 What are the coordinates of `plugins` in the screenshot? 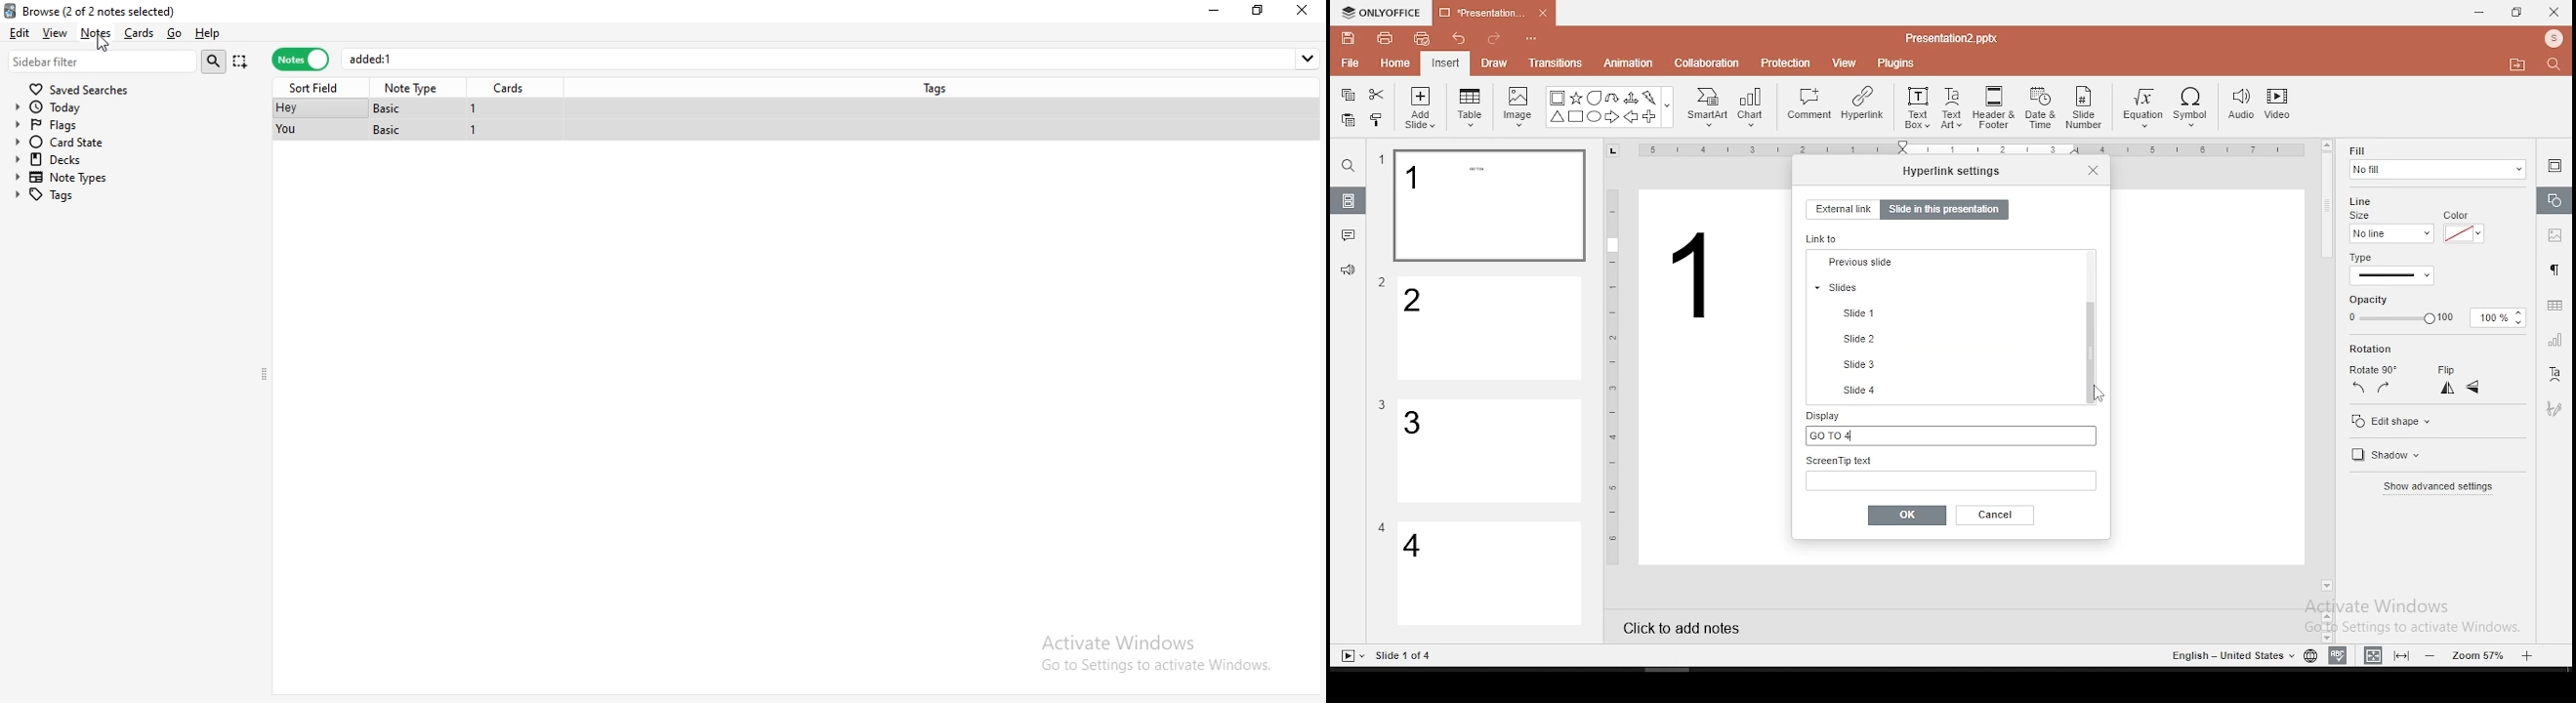 It's located at (1897, 60).